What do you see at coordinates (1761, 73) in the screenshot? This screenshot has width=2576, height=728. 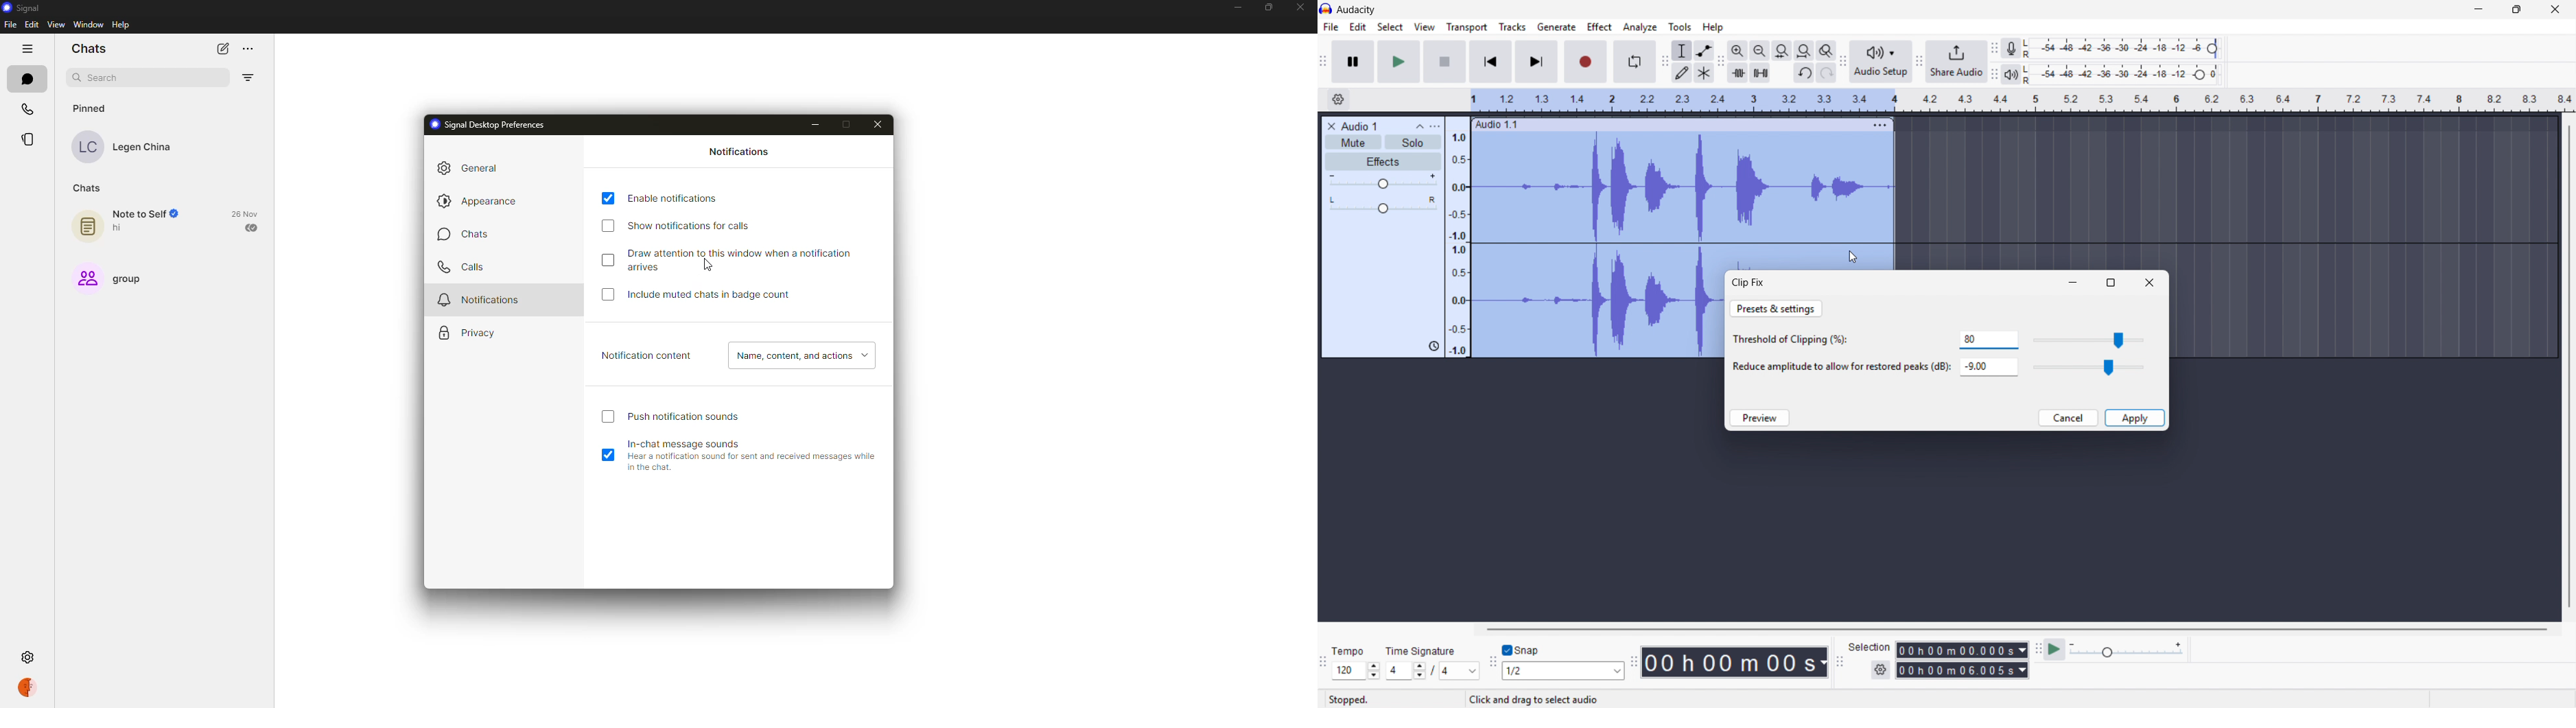 I see `Silence audio selection` at bounding box center [1761, 73].